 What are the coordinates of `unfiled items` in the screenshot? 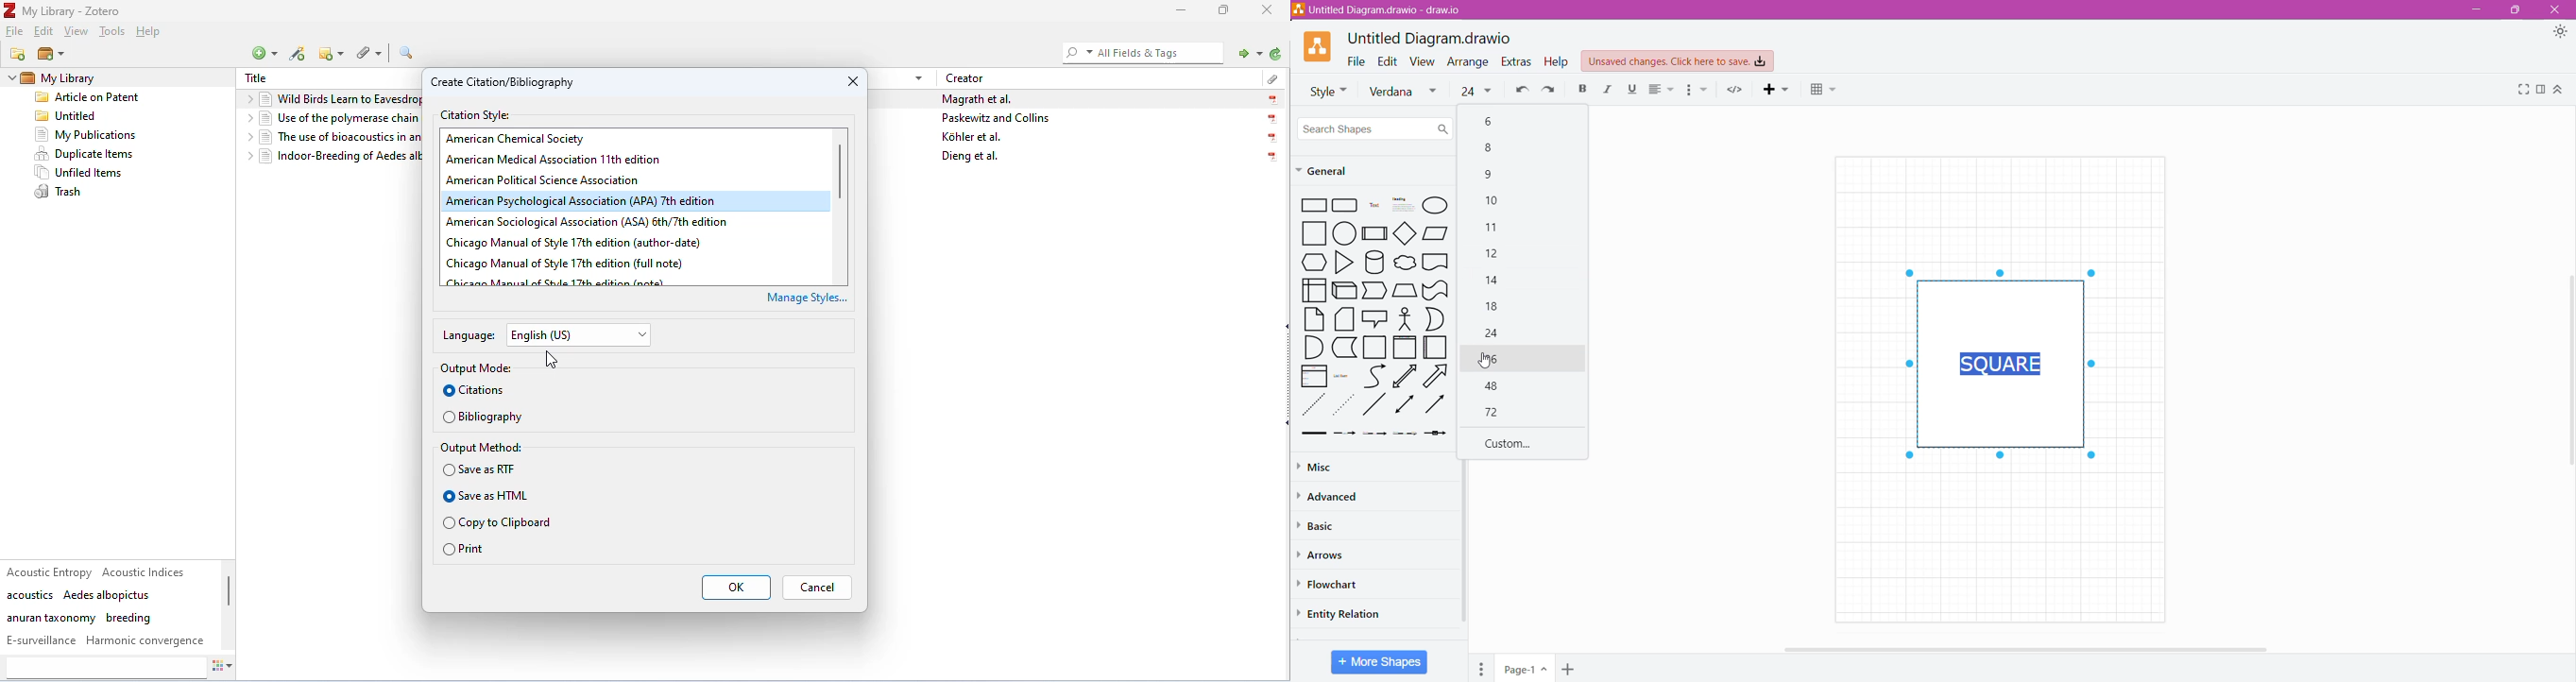 It's located at (83, 173).